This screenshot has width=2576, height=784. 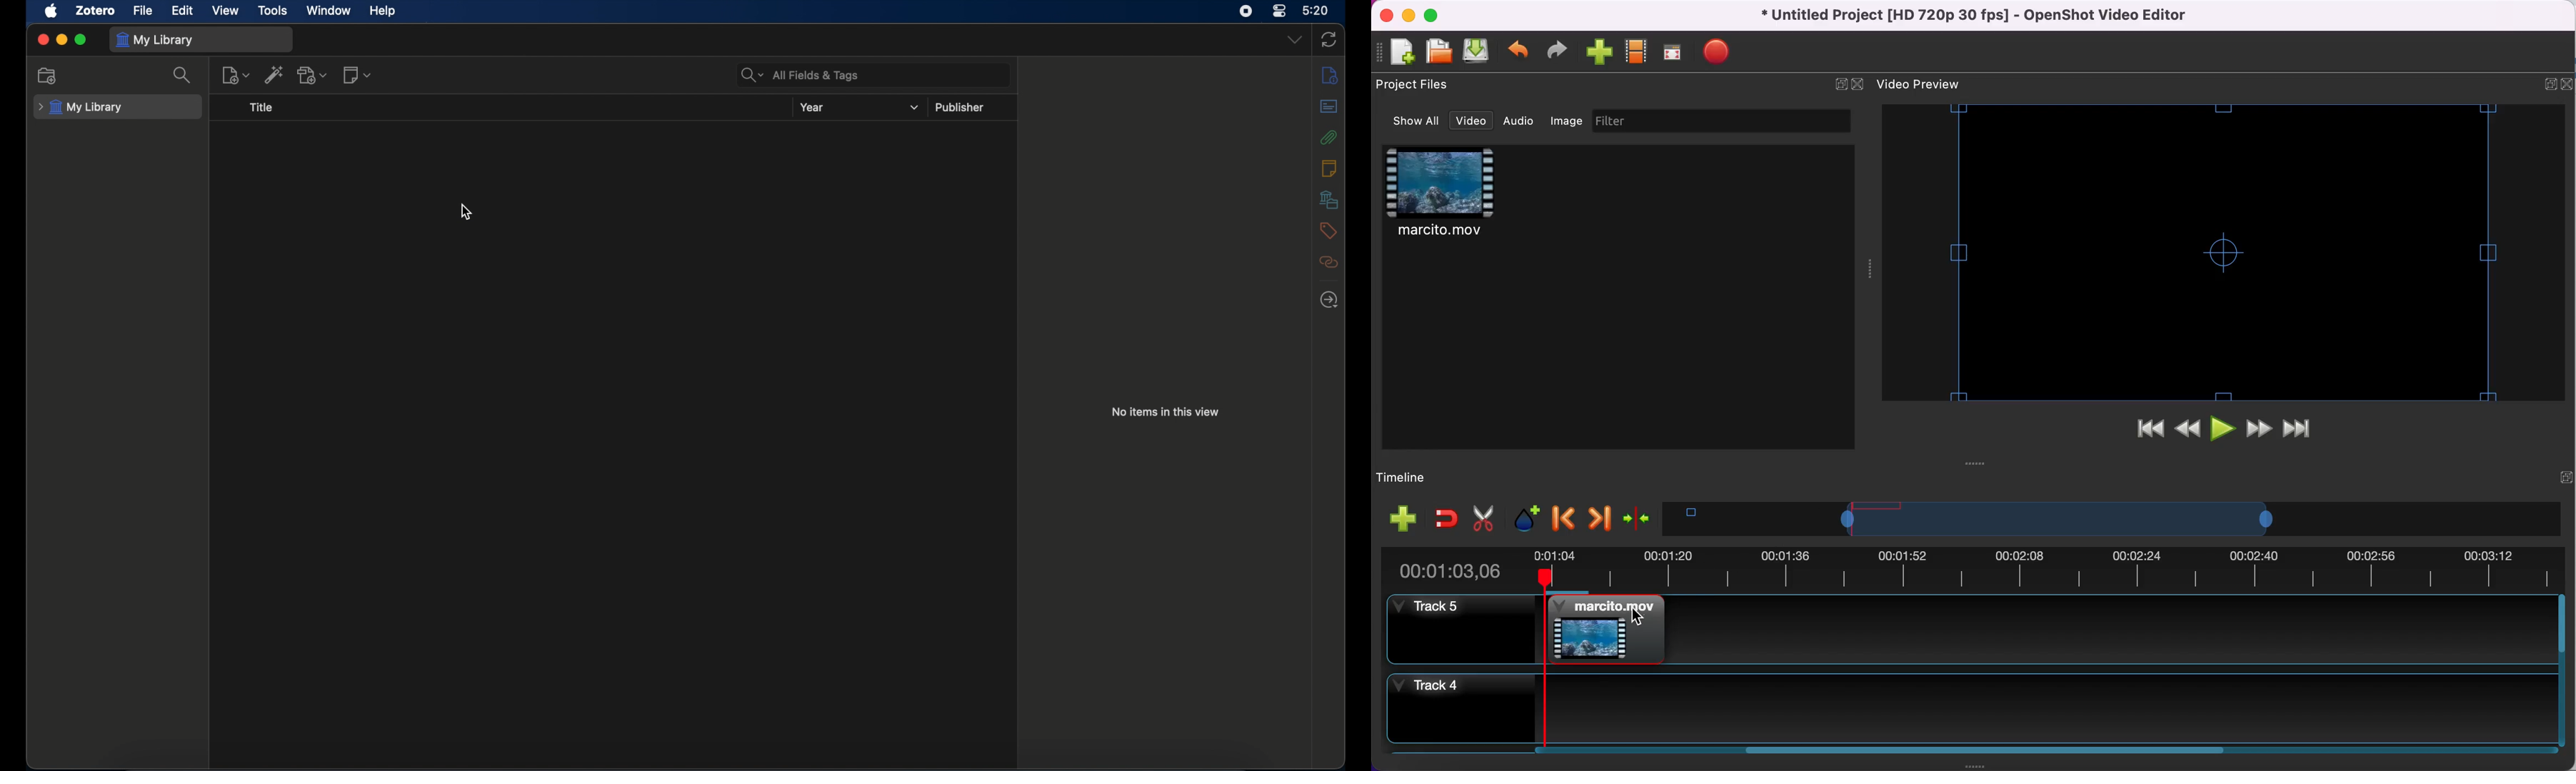 I want to click on file, so click(x=143, y=11).